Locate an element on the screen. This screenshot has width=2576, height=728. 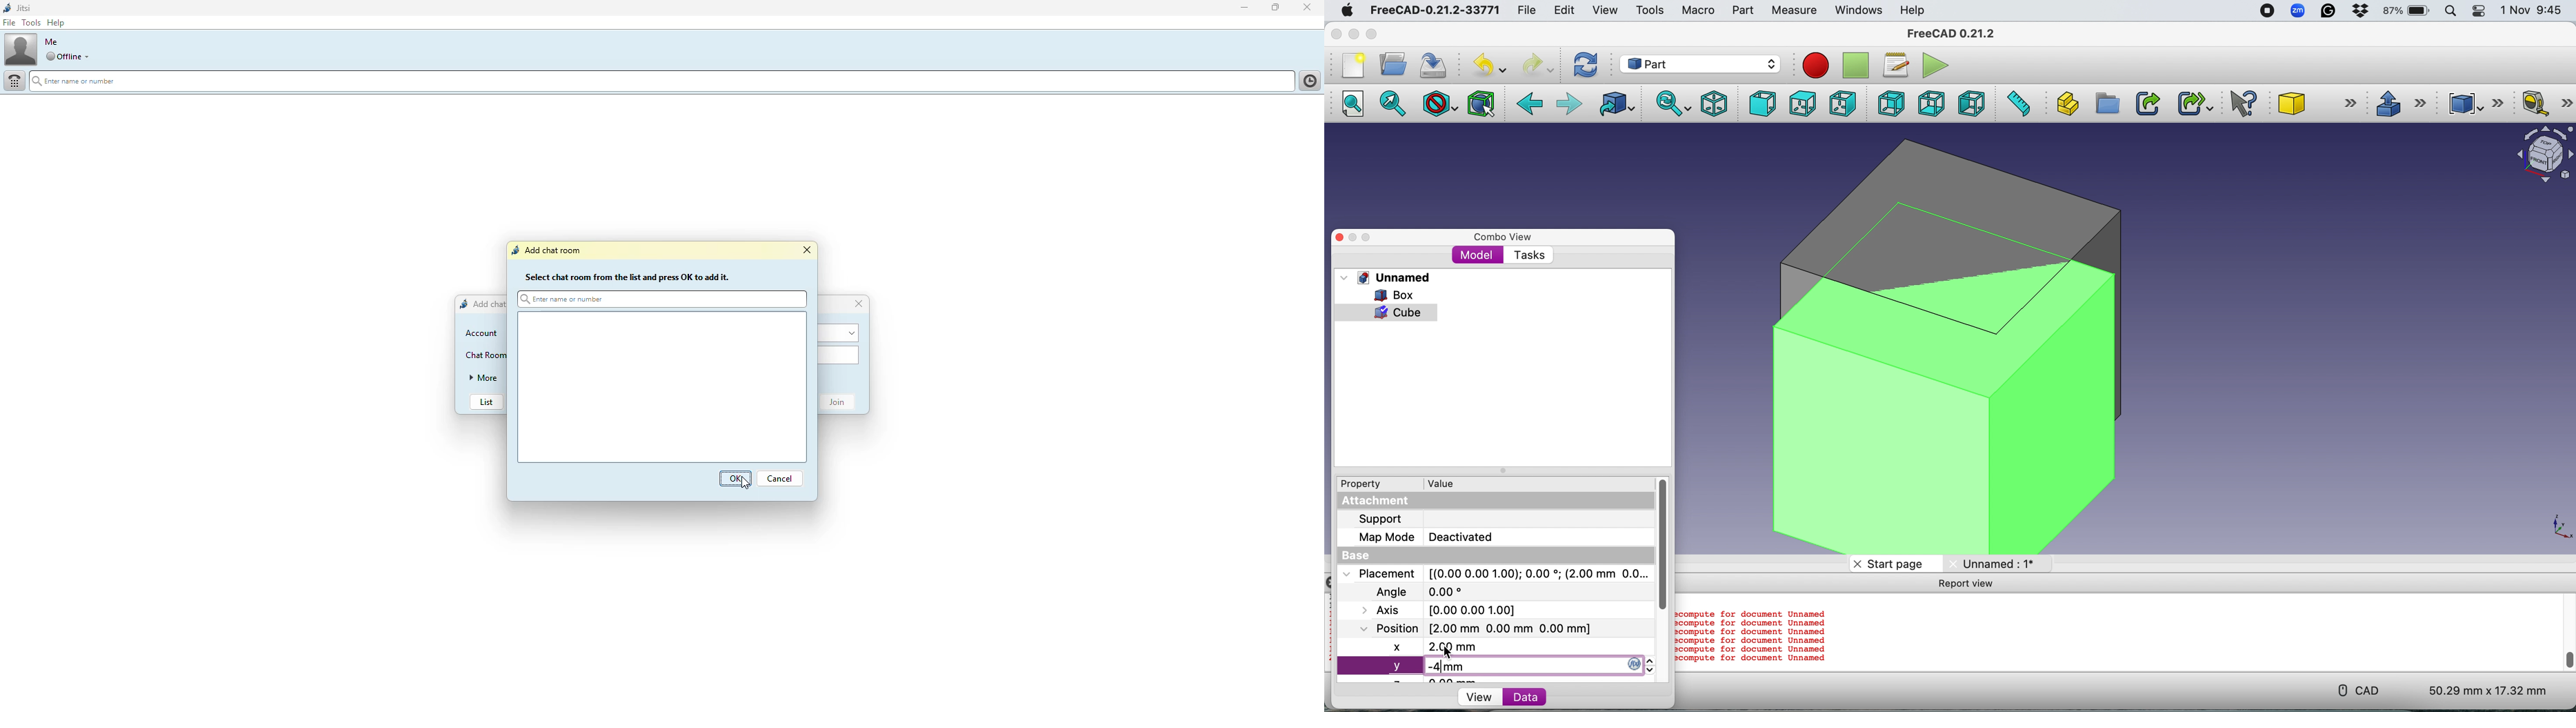
Refresh is located at coordinates (1588, 64).